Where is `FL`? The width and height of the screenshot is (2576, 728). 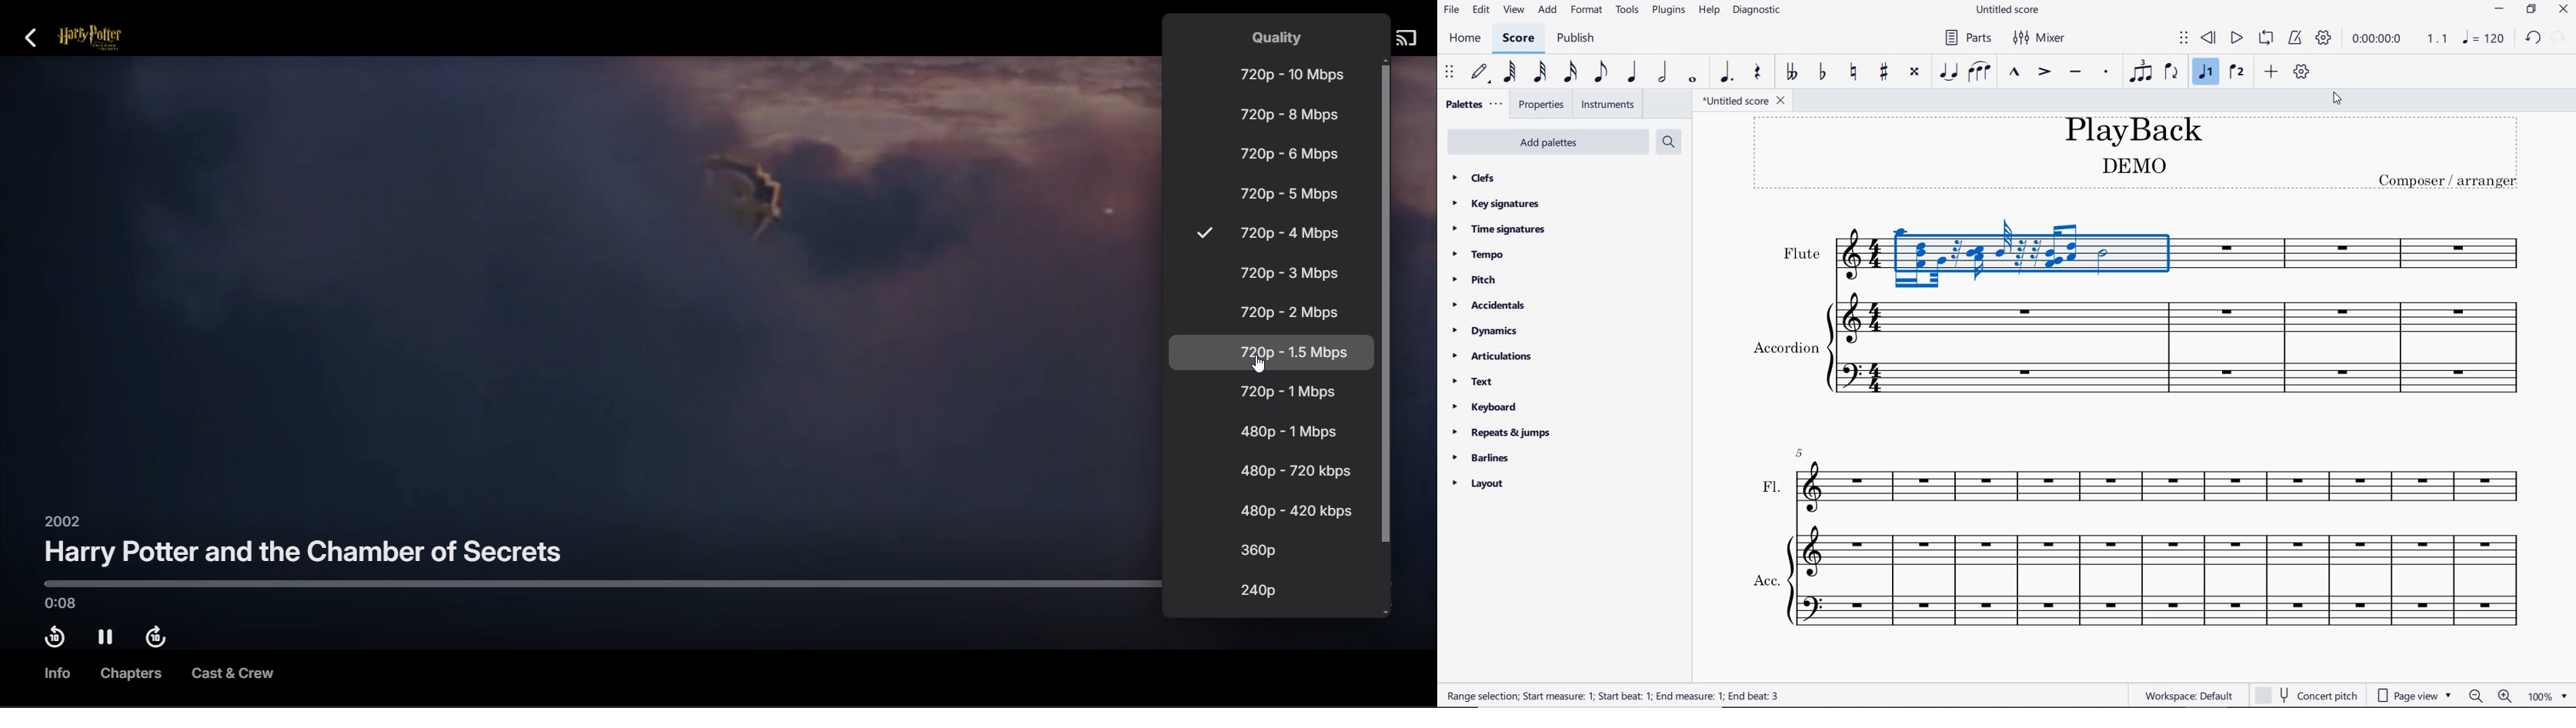 FL is located at coordinates (2141, 481).